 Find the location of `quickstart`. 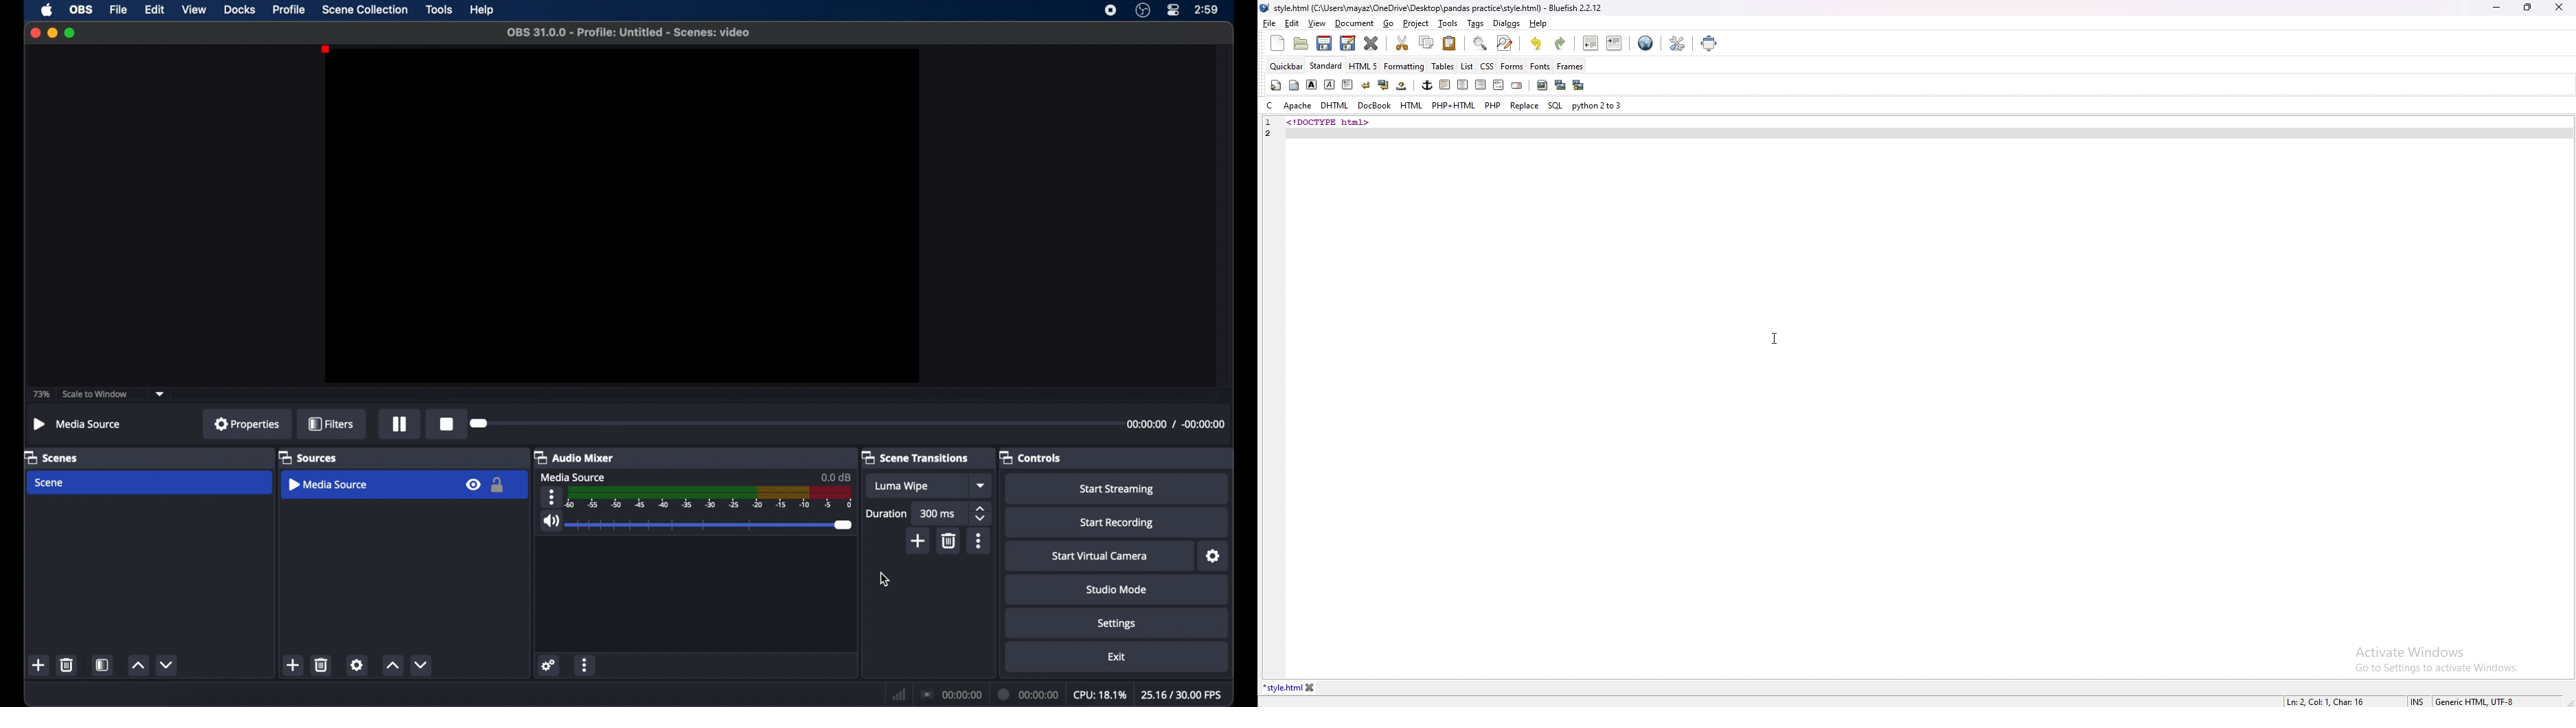

quickstart is located at coordinates (1275, 85).